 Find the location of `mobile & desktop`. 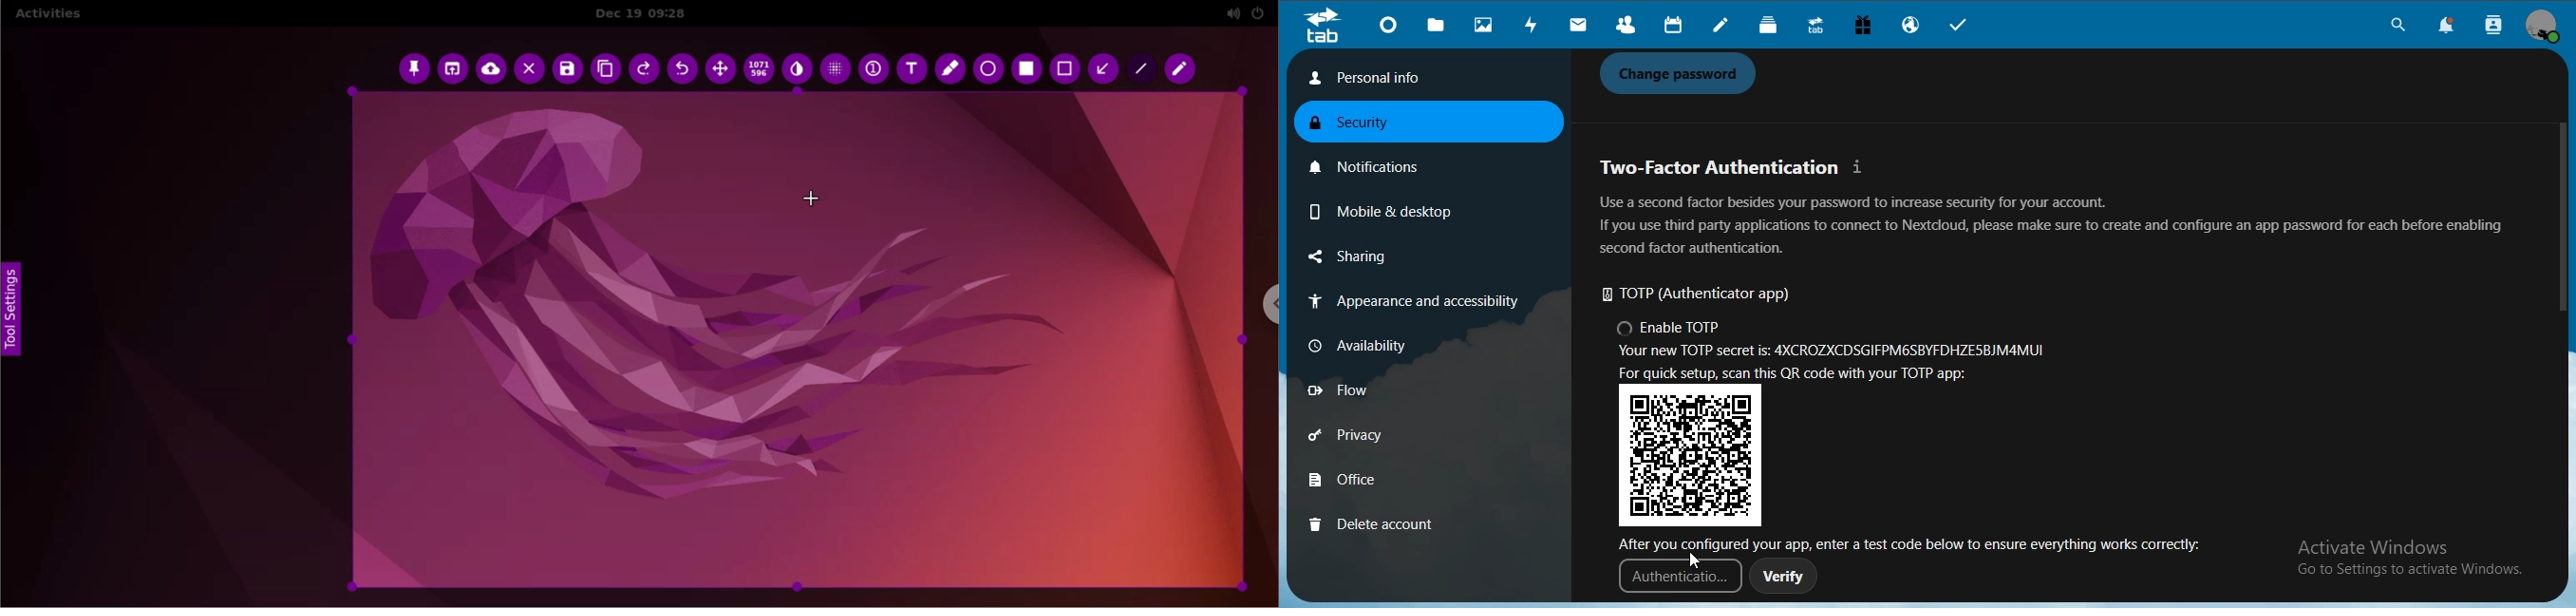

mobile & desktop is located at coordinates (1378, 208).